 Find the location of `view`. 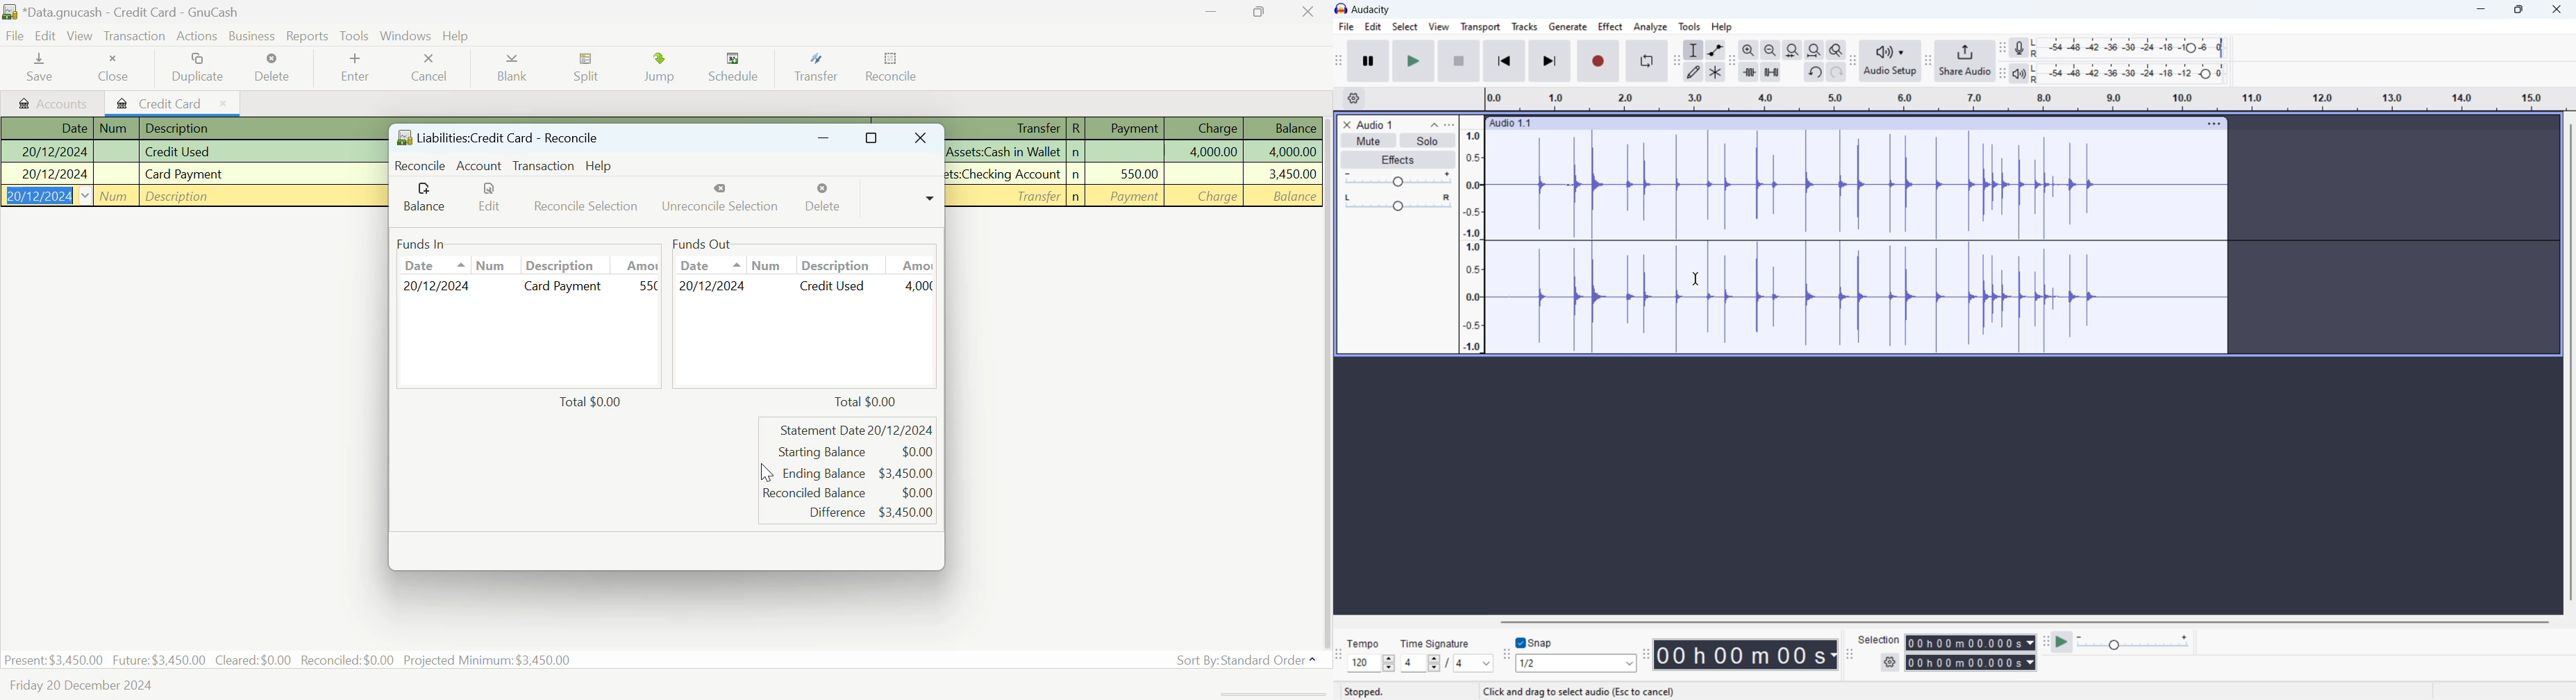

view is located at coordinates (1439, 27).